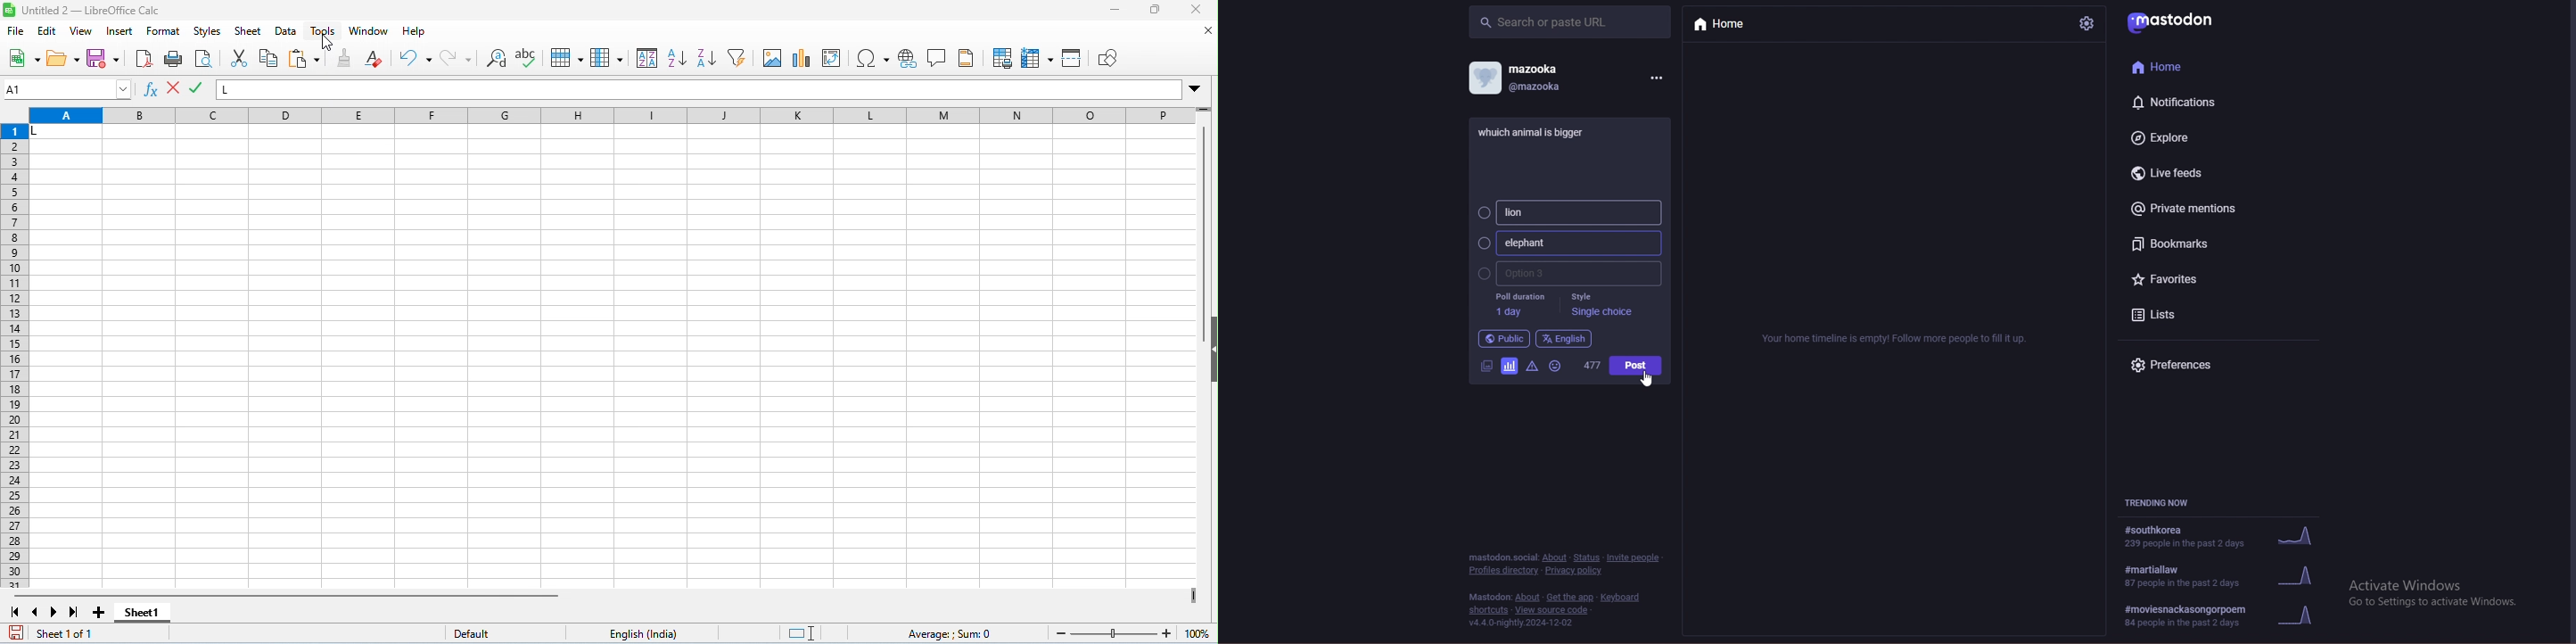  I want to click on #moviesnackasongorpoem, so click(2227, 616).